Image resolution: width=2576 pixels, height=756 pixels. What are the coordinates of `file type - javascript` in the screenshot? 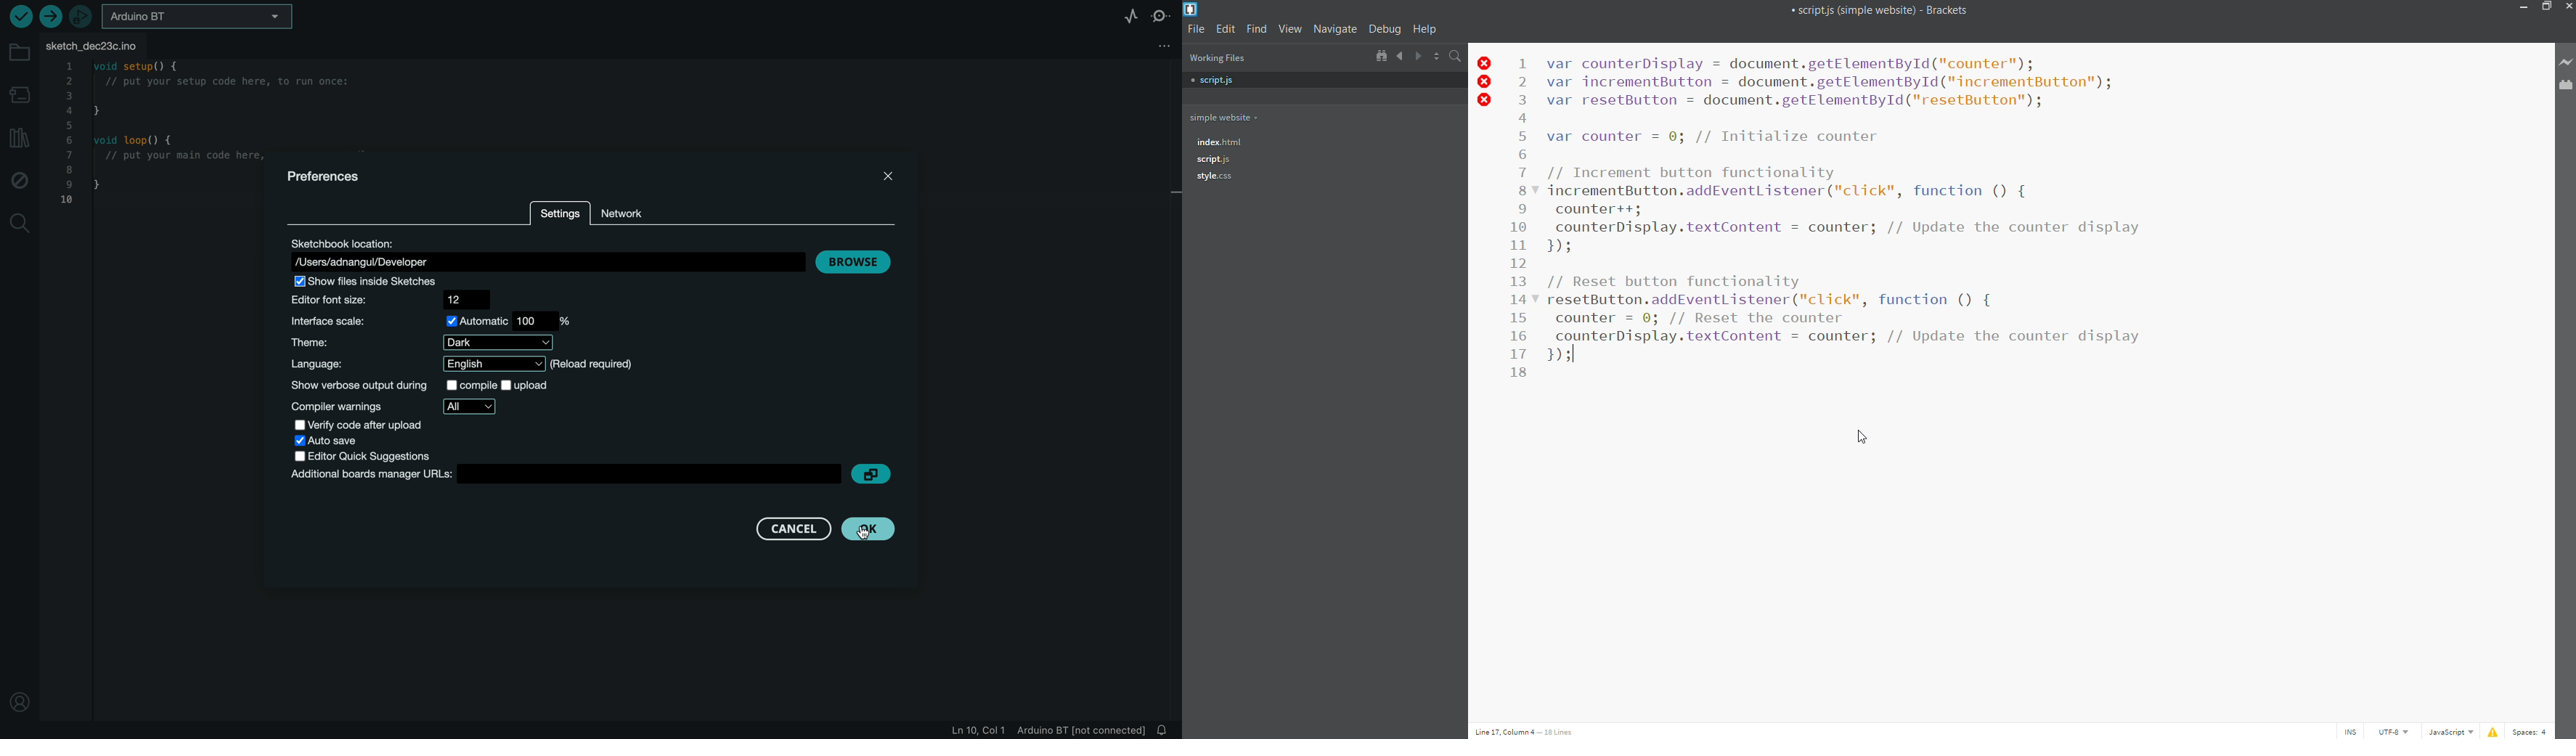 It's located at (2450, 731).